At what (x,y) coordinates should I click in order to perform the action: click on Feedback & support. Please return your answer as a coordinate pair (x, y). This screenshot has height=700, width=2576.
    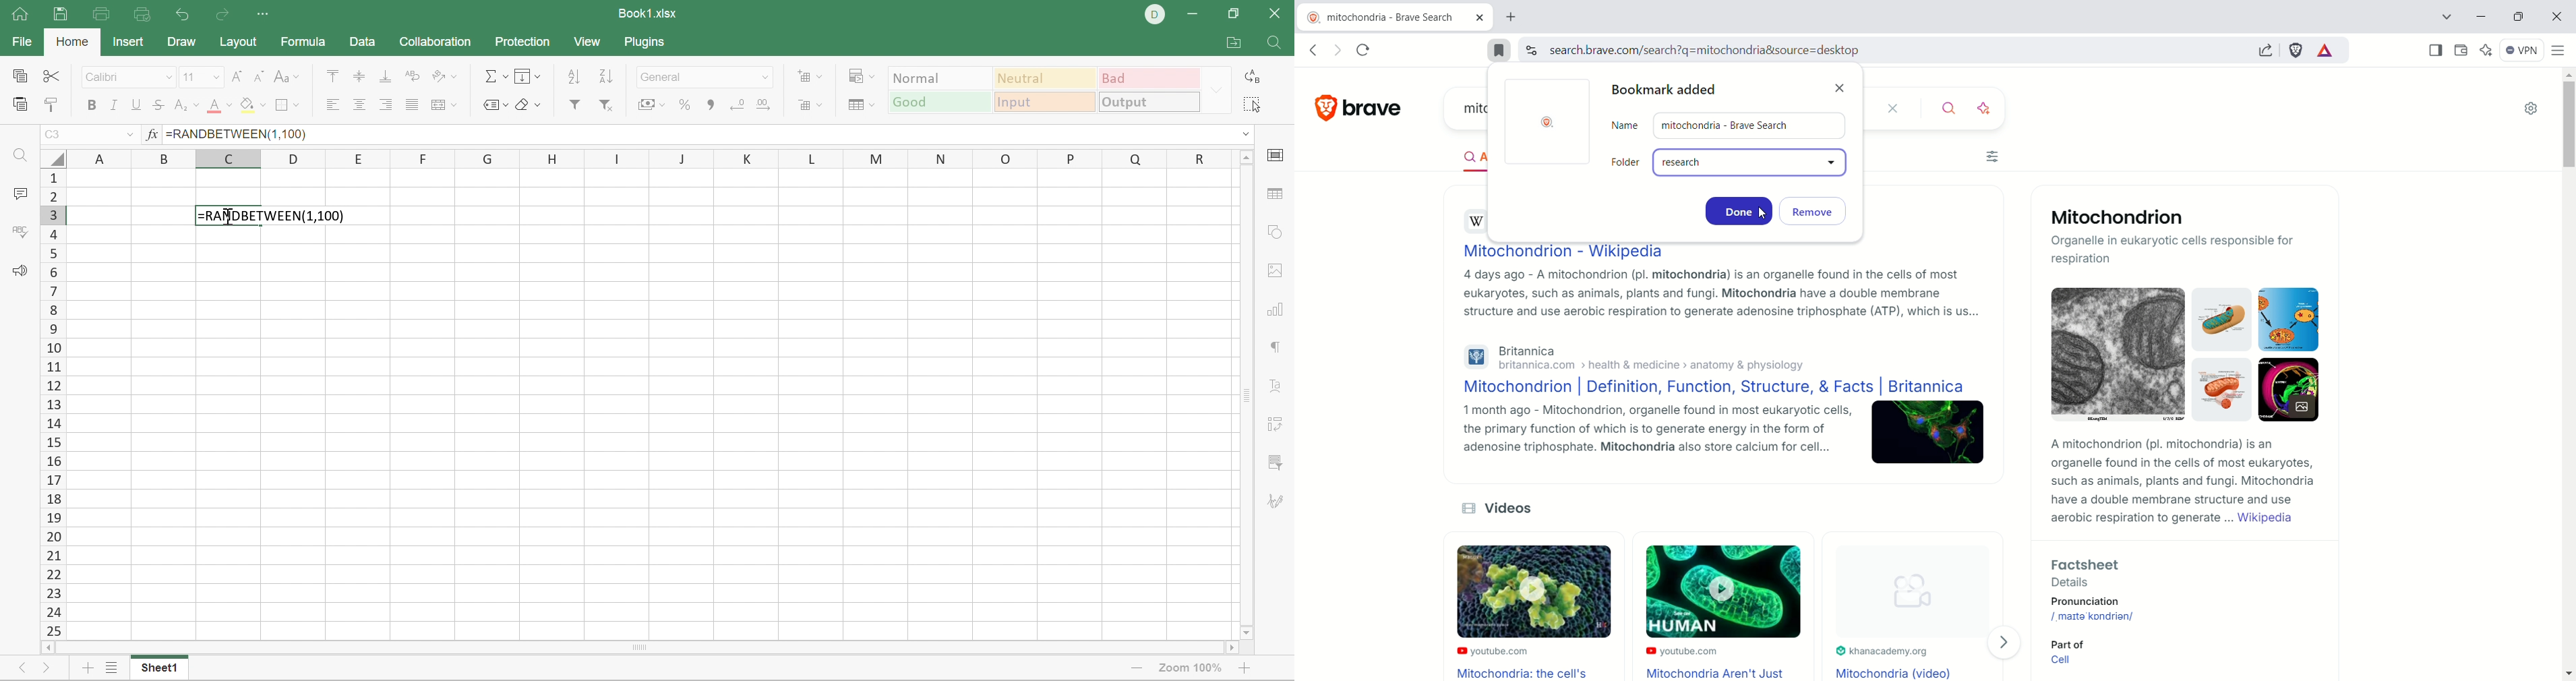
    Looking at the image, I should click on (23, 272).